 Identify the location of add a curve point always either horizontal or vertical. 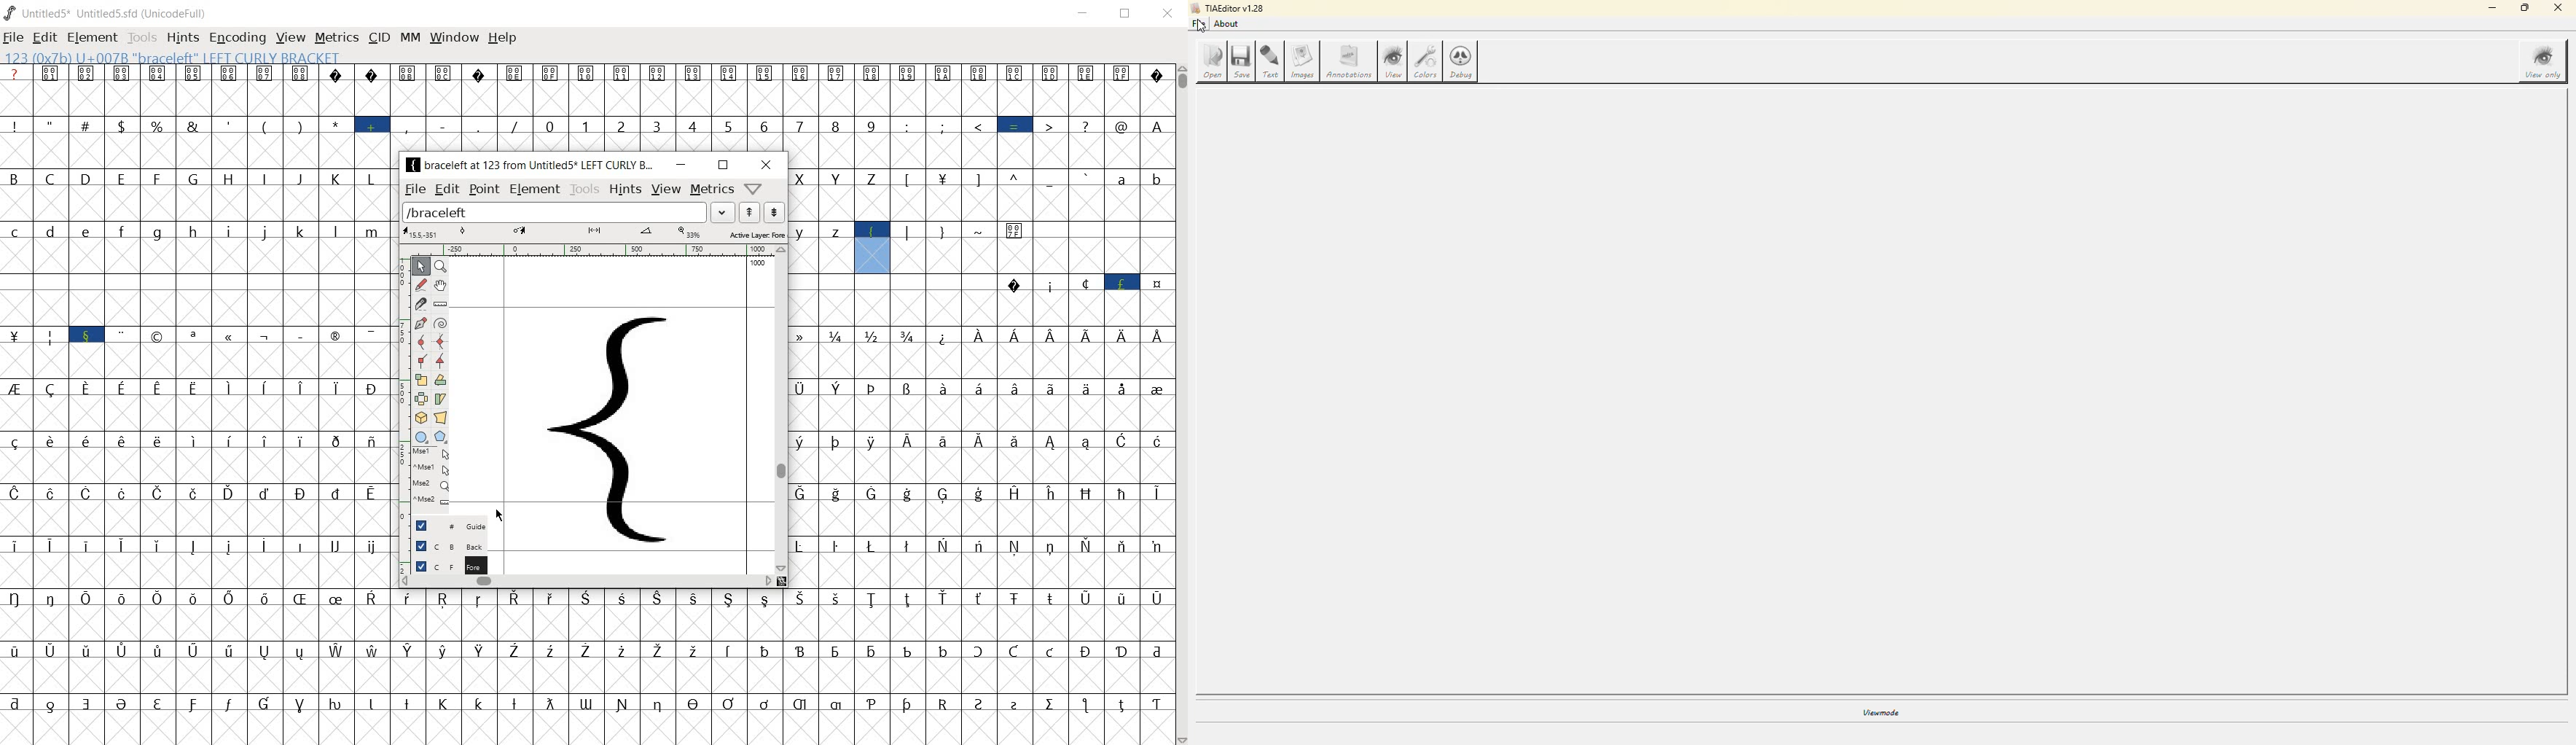
(442, 341).